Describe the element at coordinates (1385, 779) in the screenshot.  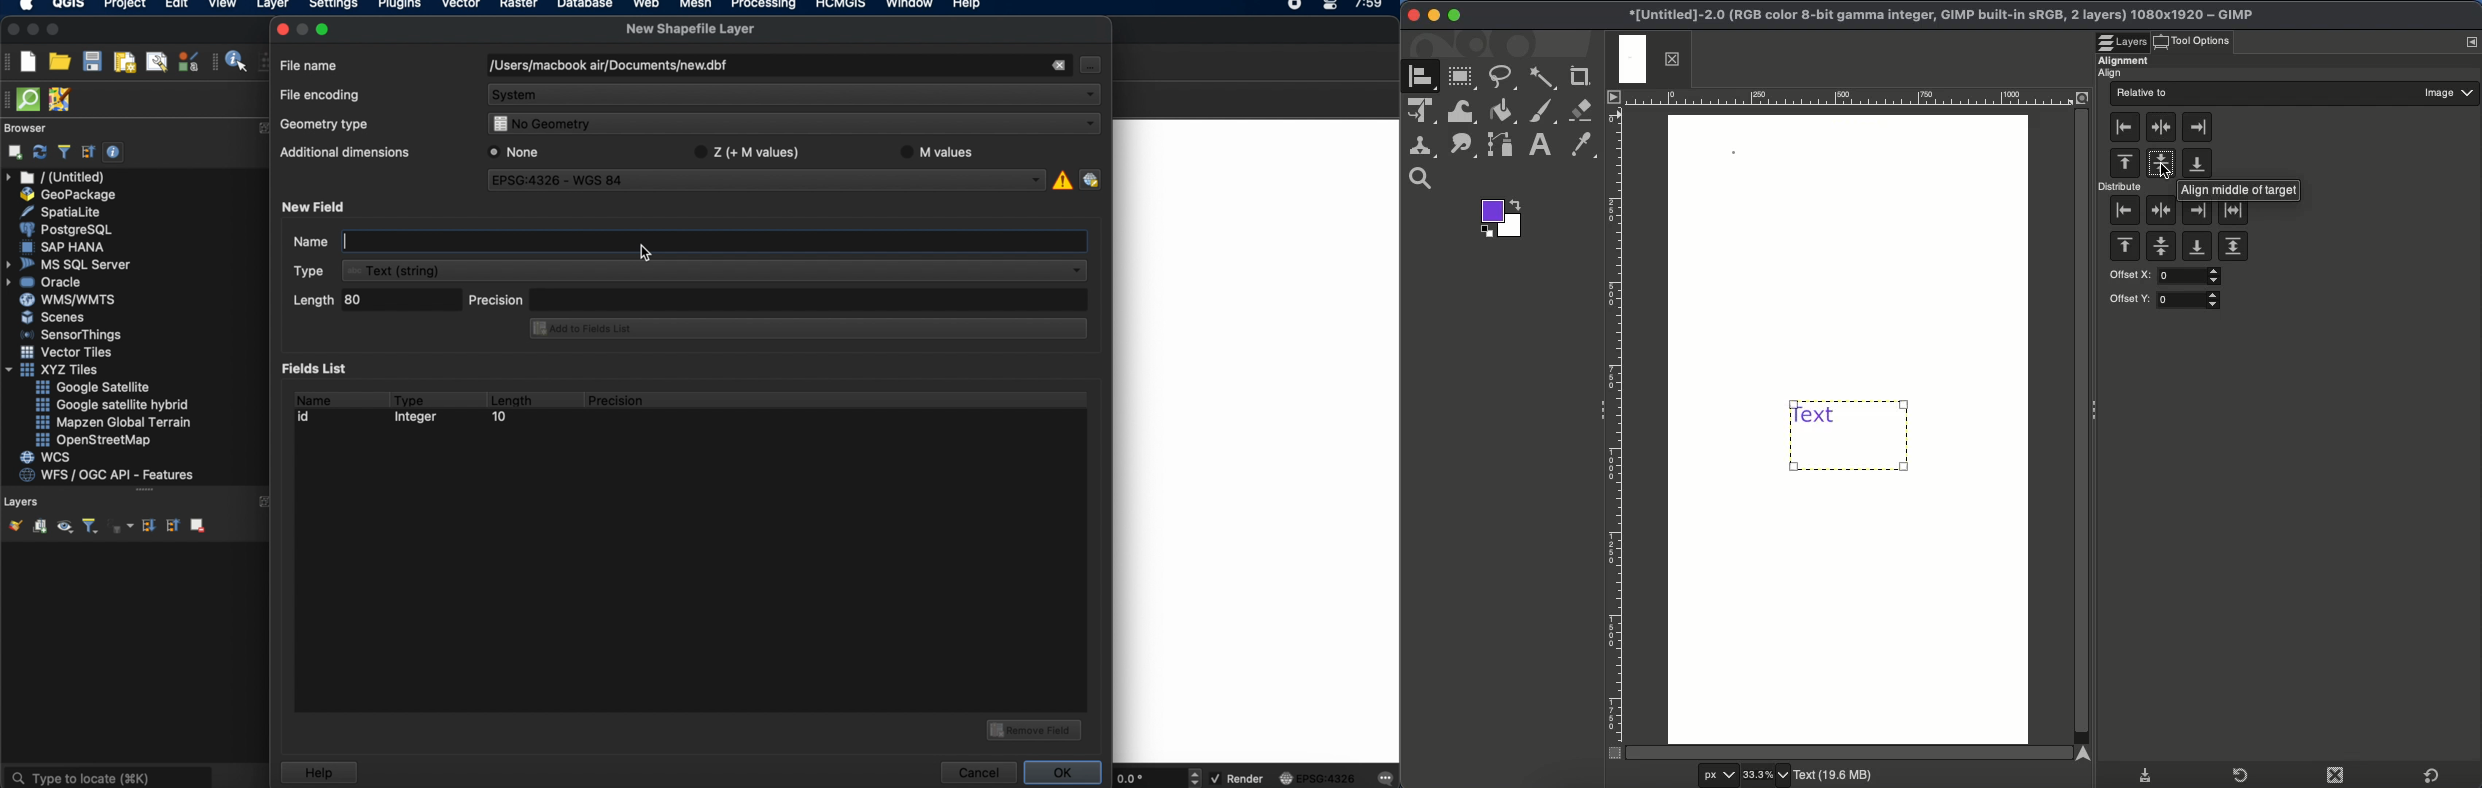
I see `messages` at that location.